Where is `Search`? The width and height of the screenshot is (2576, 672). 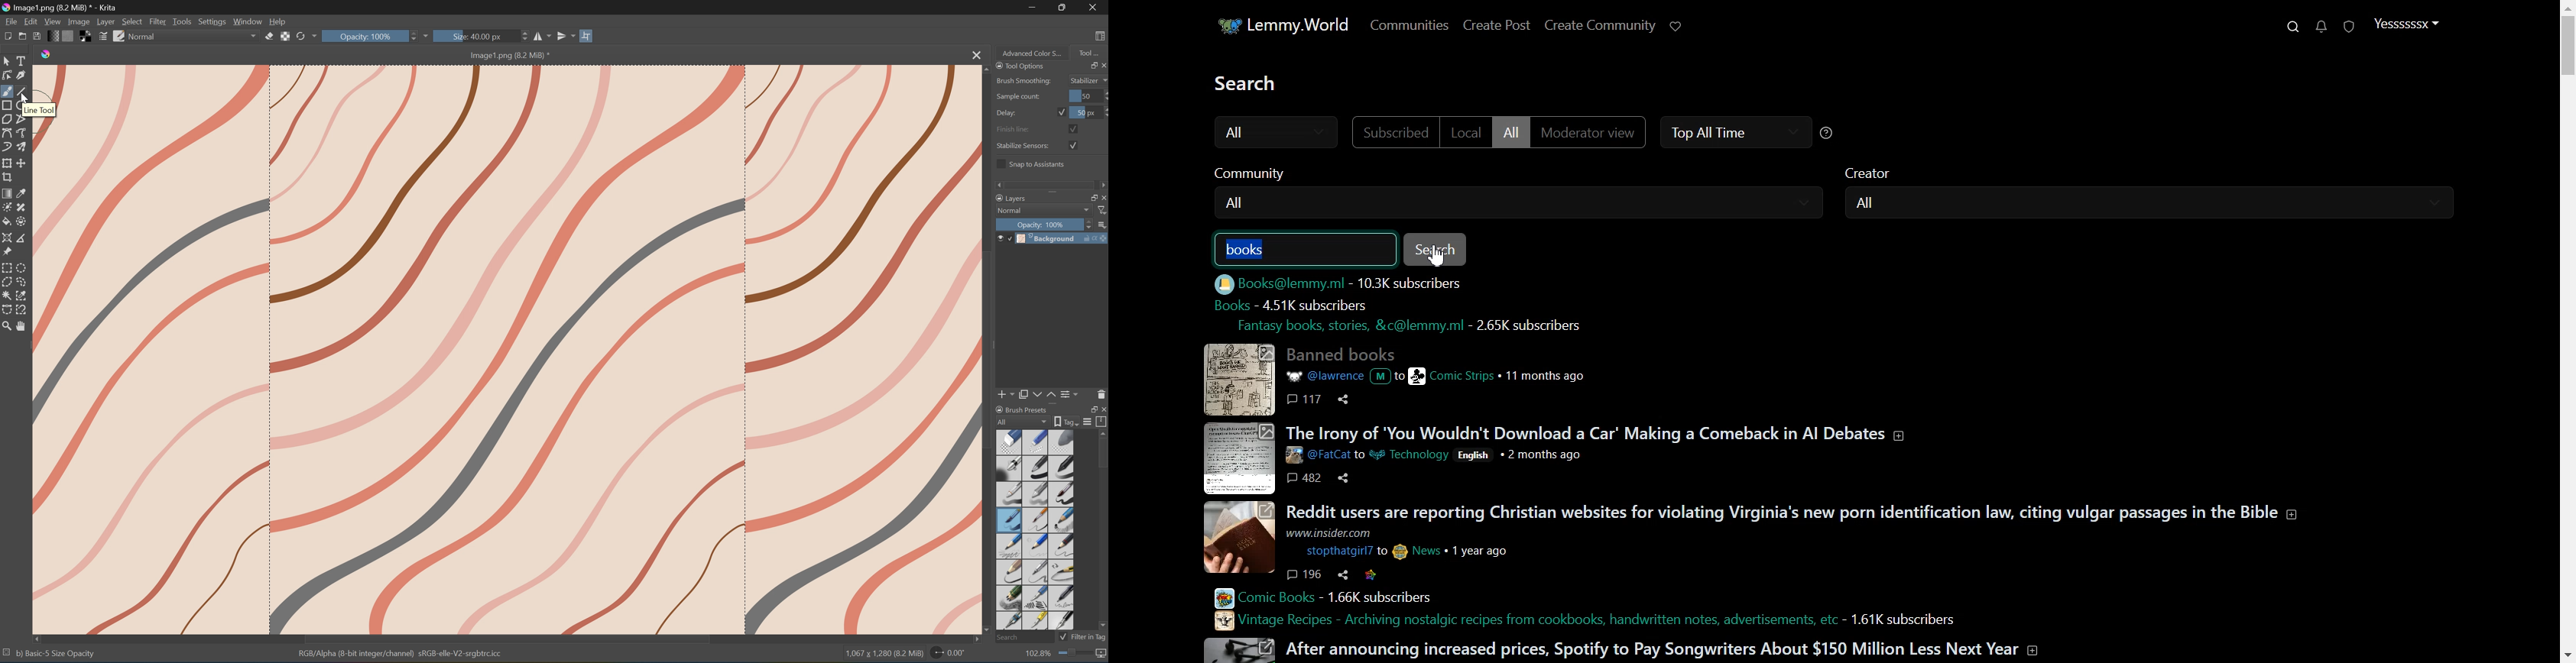 Search is located at coordinates (2293, 27).